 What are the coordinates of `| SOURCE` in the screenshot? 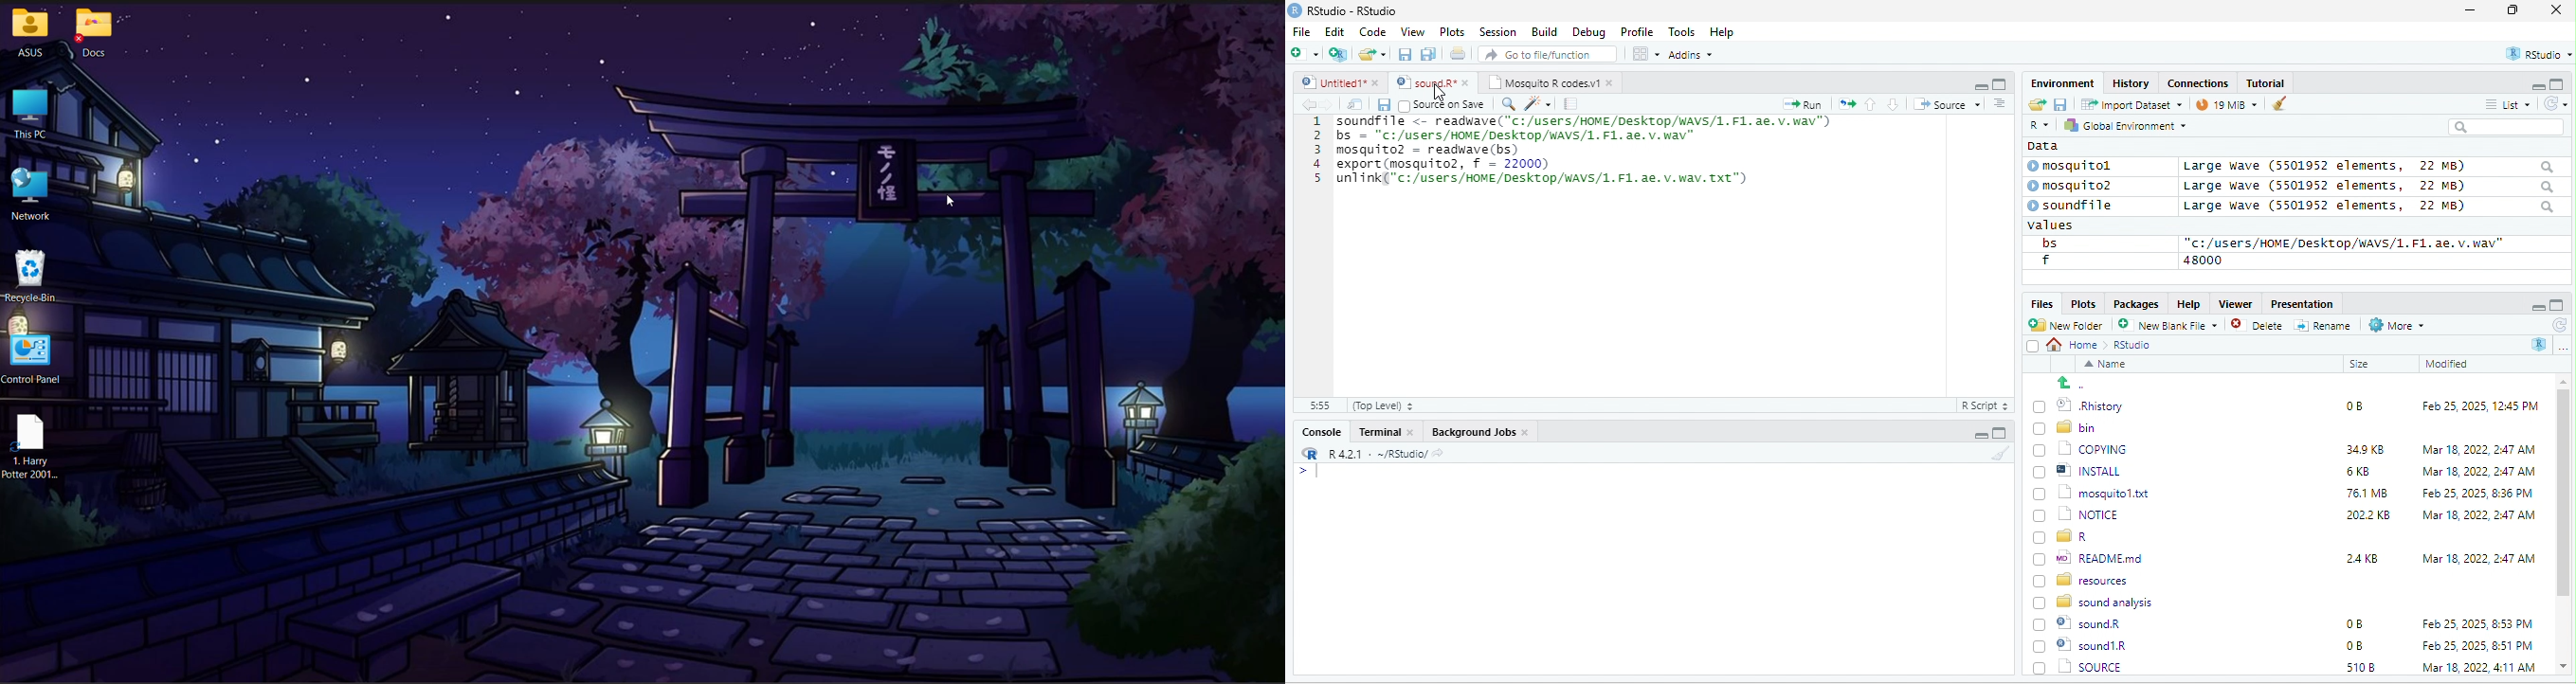 It's located at (2089, 645).